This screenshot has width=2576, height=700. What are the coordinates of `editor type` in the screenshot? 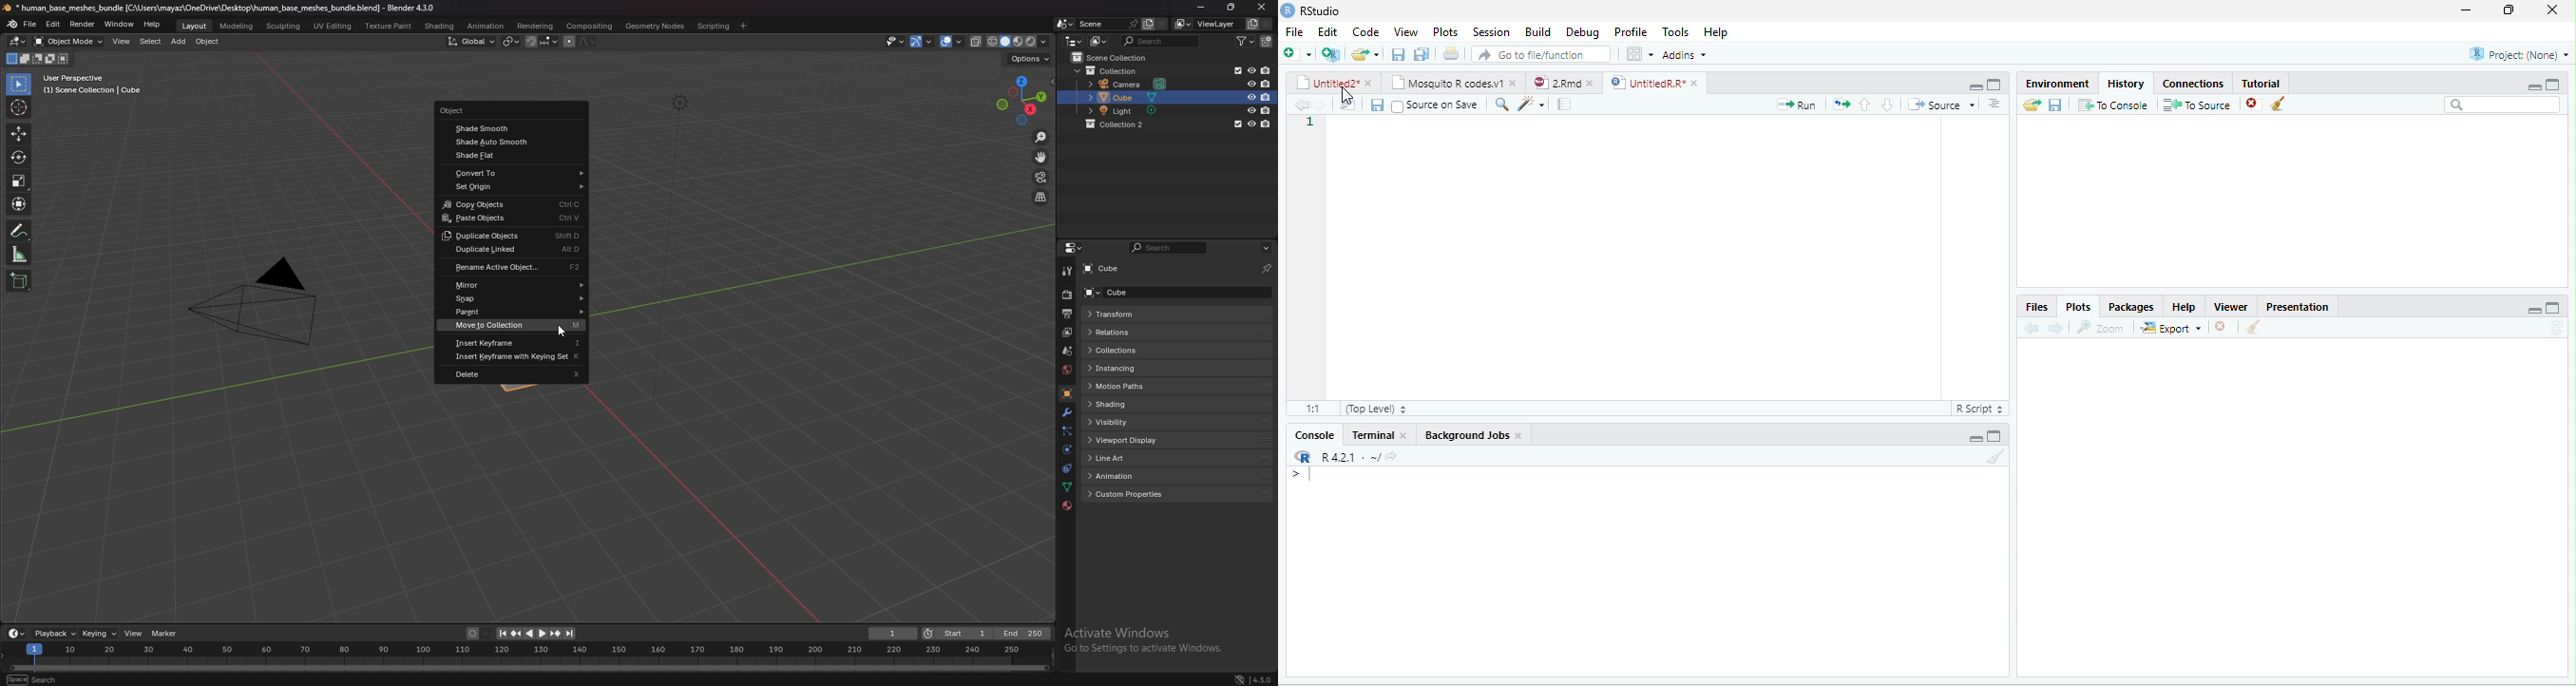 It's located at (1076, 248).